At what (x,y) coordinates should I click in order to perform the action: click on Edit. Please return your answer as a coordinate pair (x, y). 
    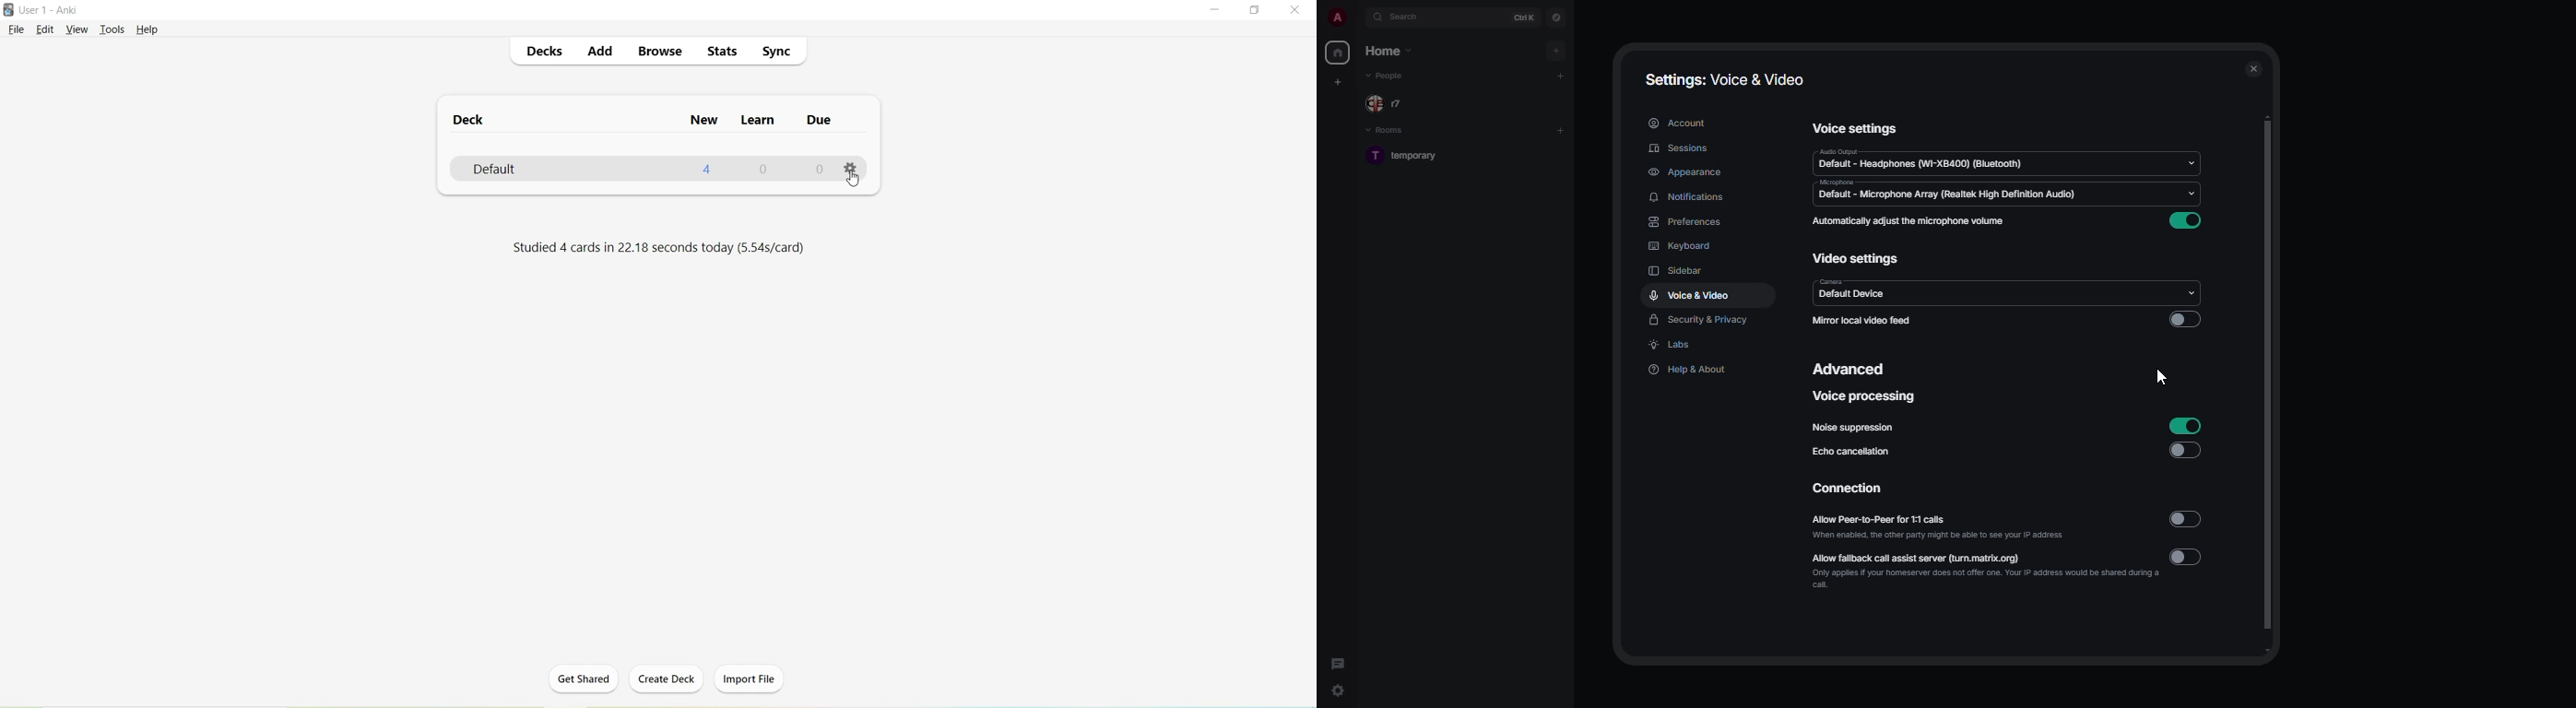
    Looking at the image, I should click on (45, 30).